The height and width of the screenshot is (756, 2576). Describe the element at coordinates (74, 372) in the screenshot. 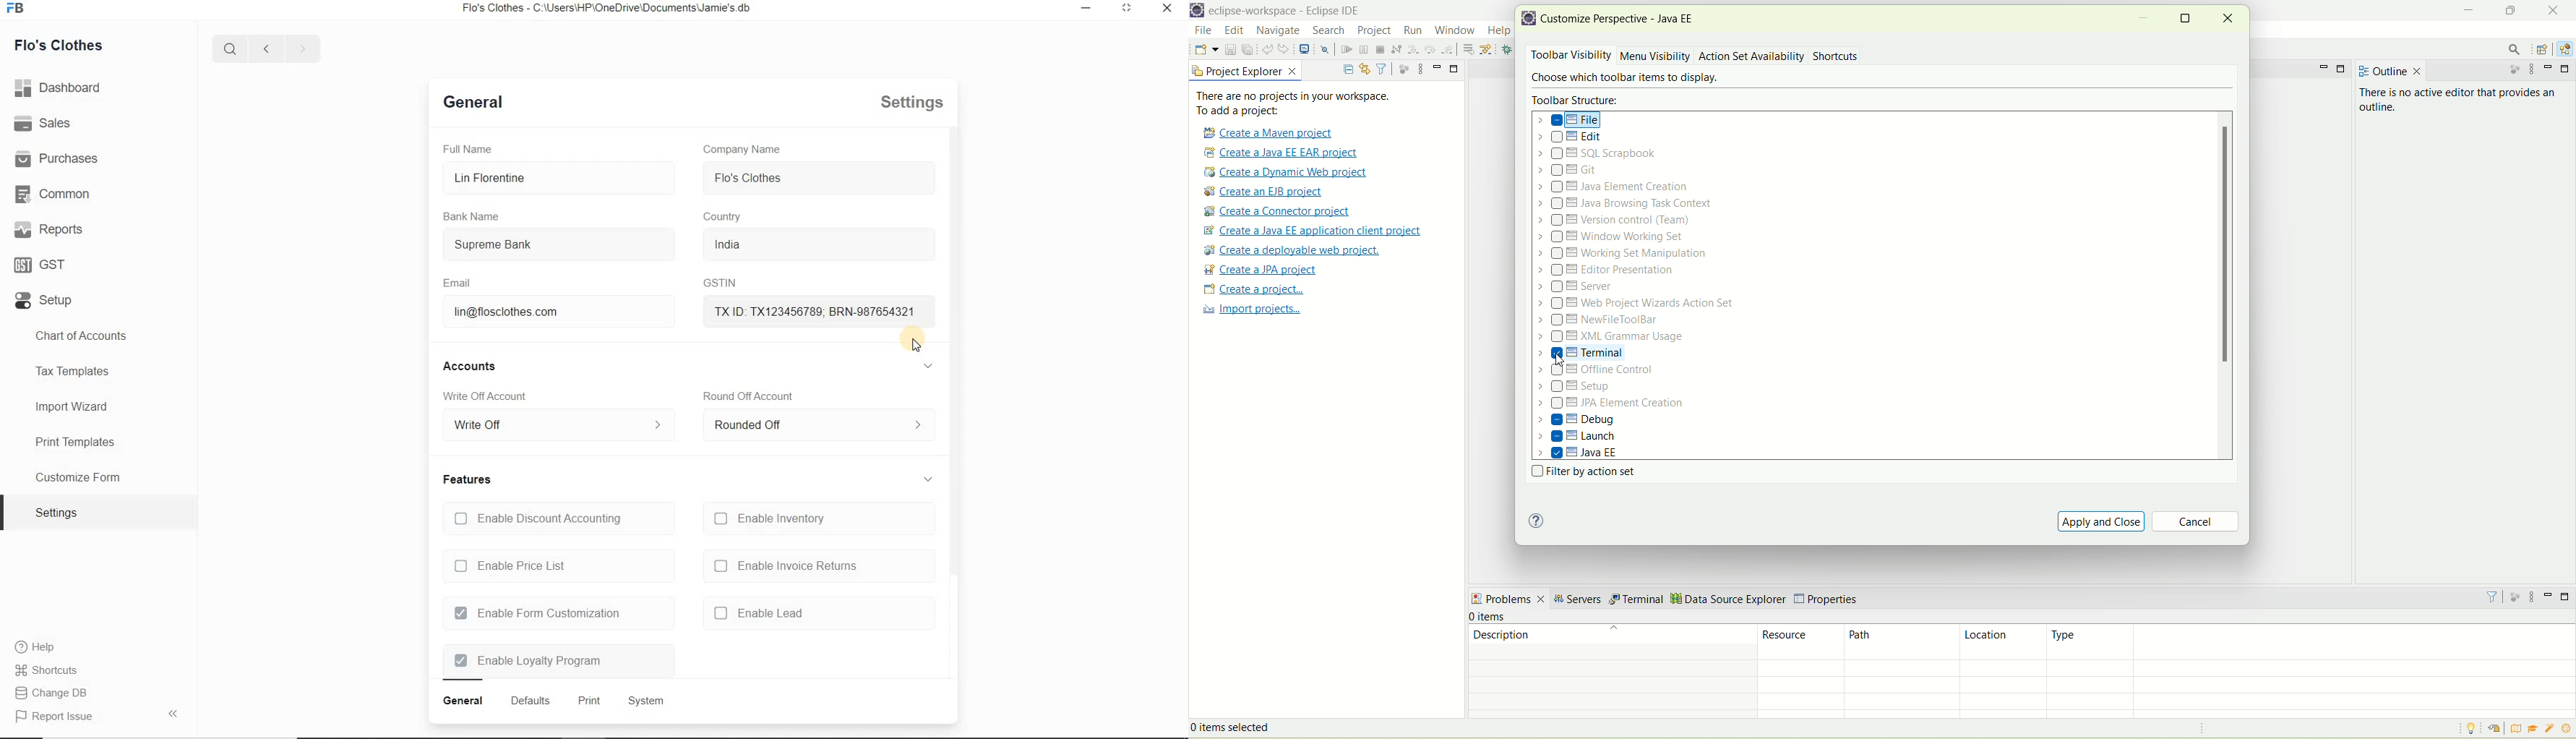

I see `Tax Templates` at that location.